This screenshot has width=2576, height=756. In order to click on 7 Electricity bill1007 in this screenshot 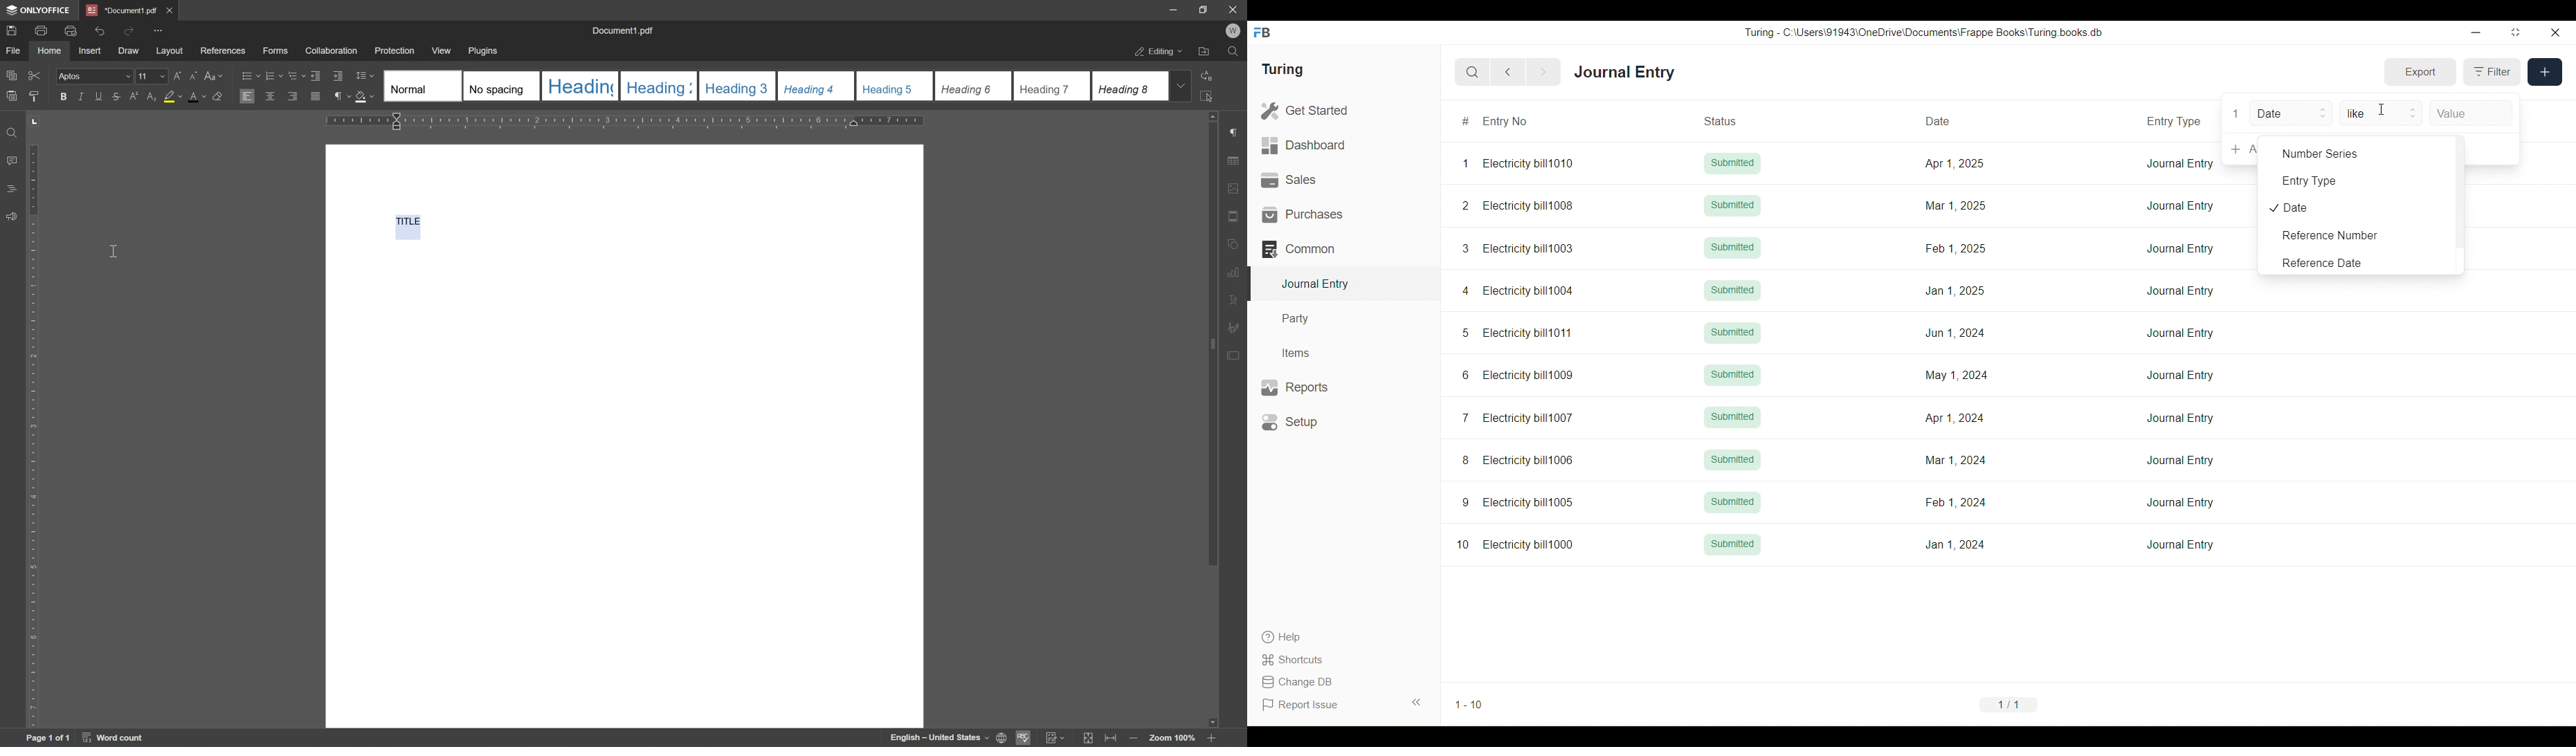, I will do `click(1517, 418)`.